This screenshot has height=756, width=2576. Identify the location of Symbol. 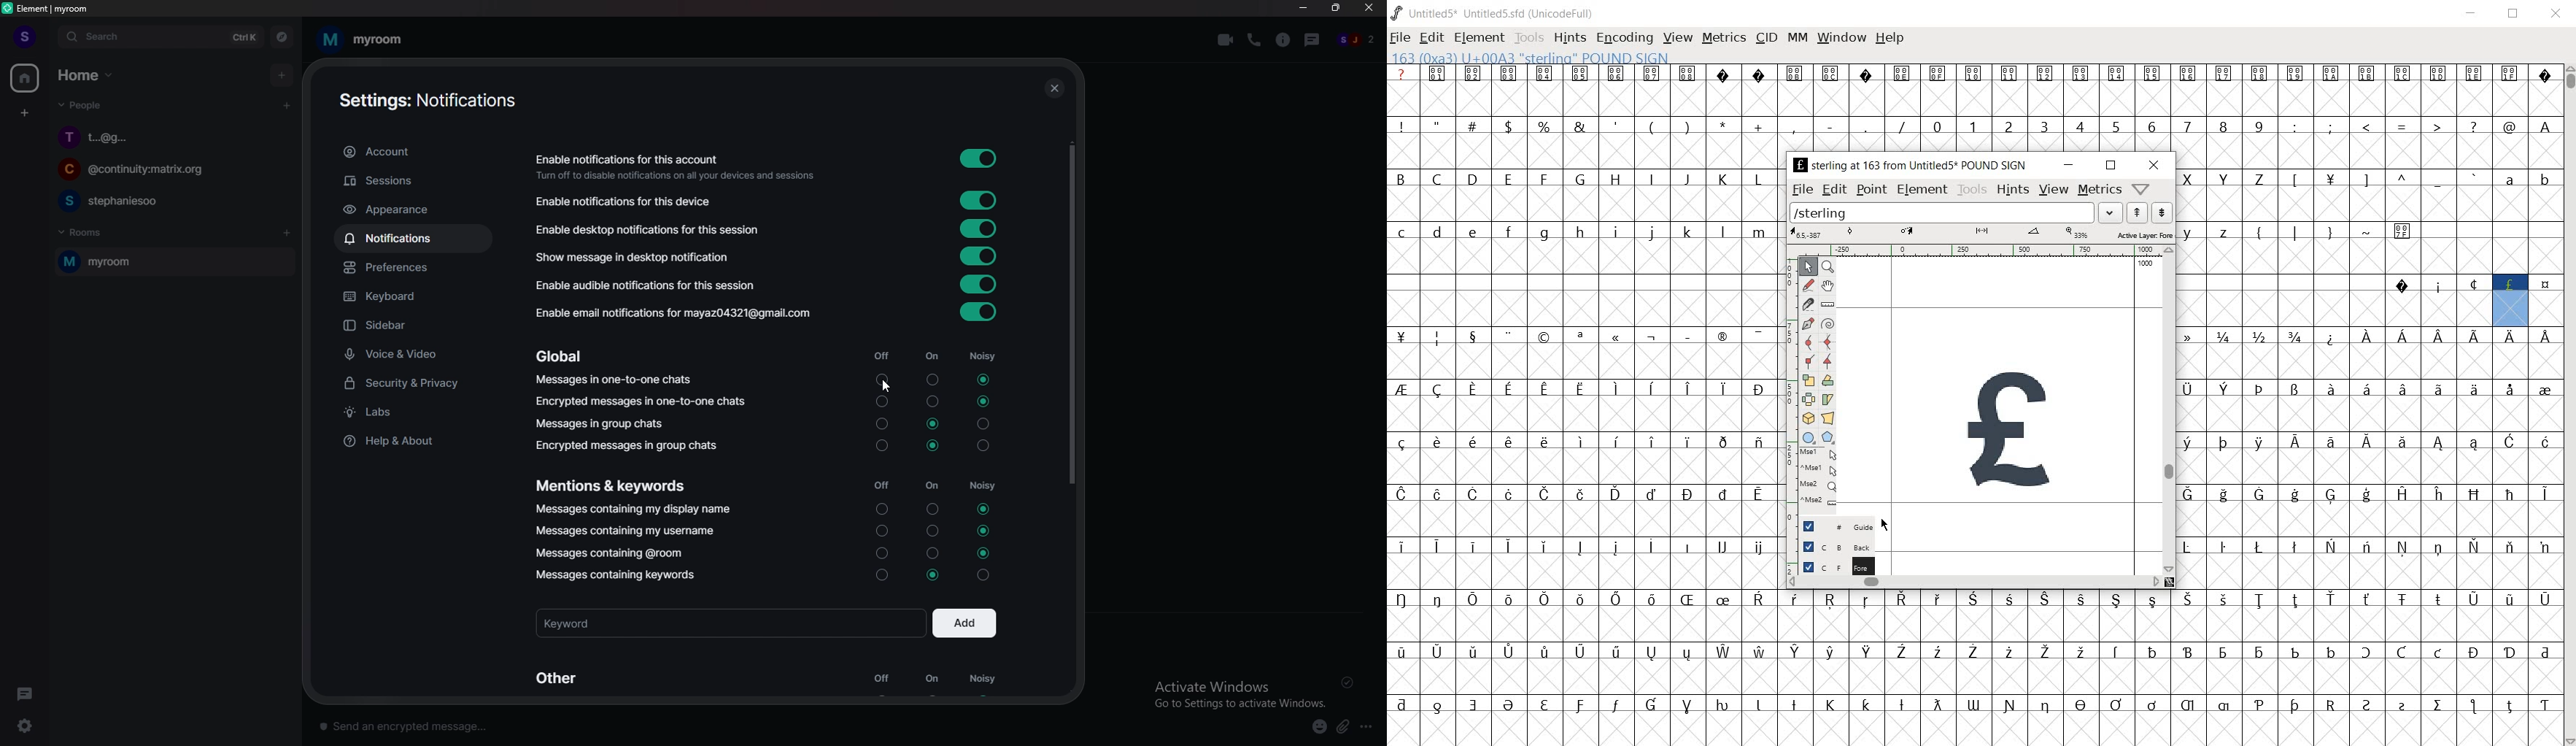
(2226, 390).